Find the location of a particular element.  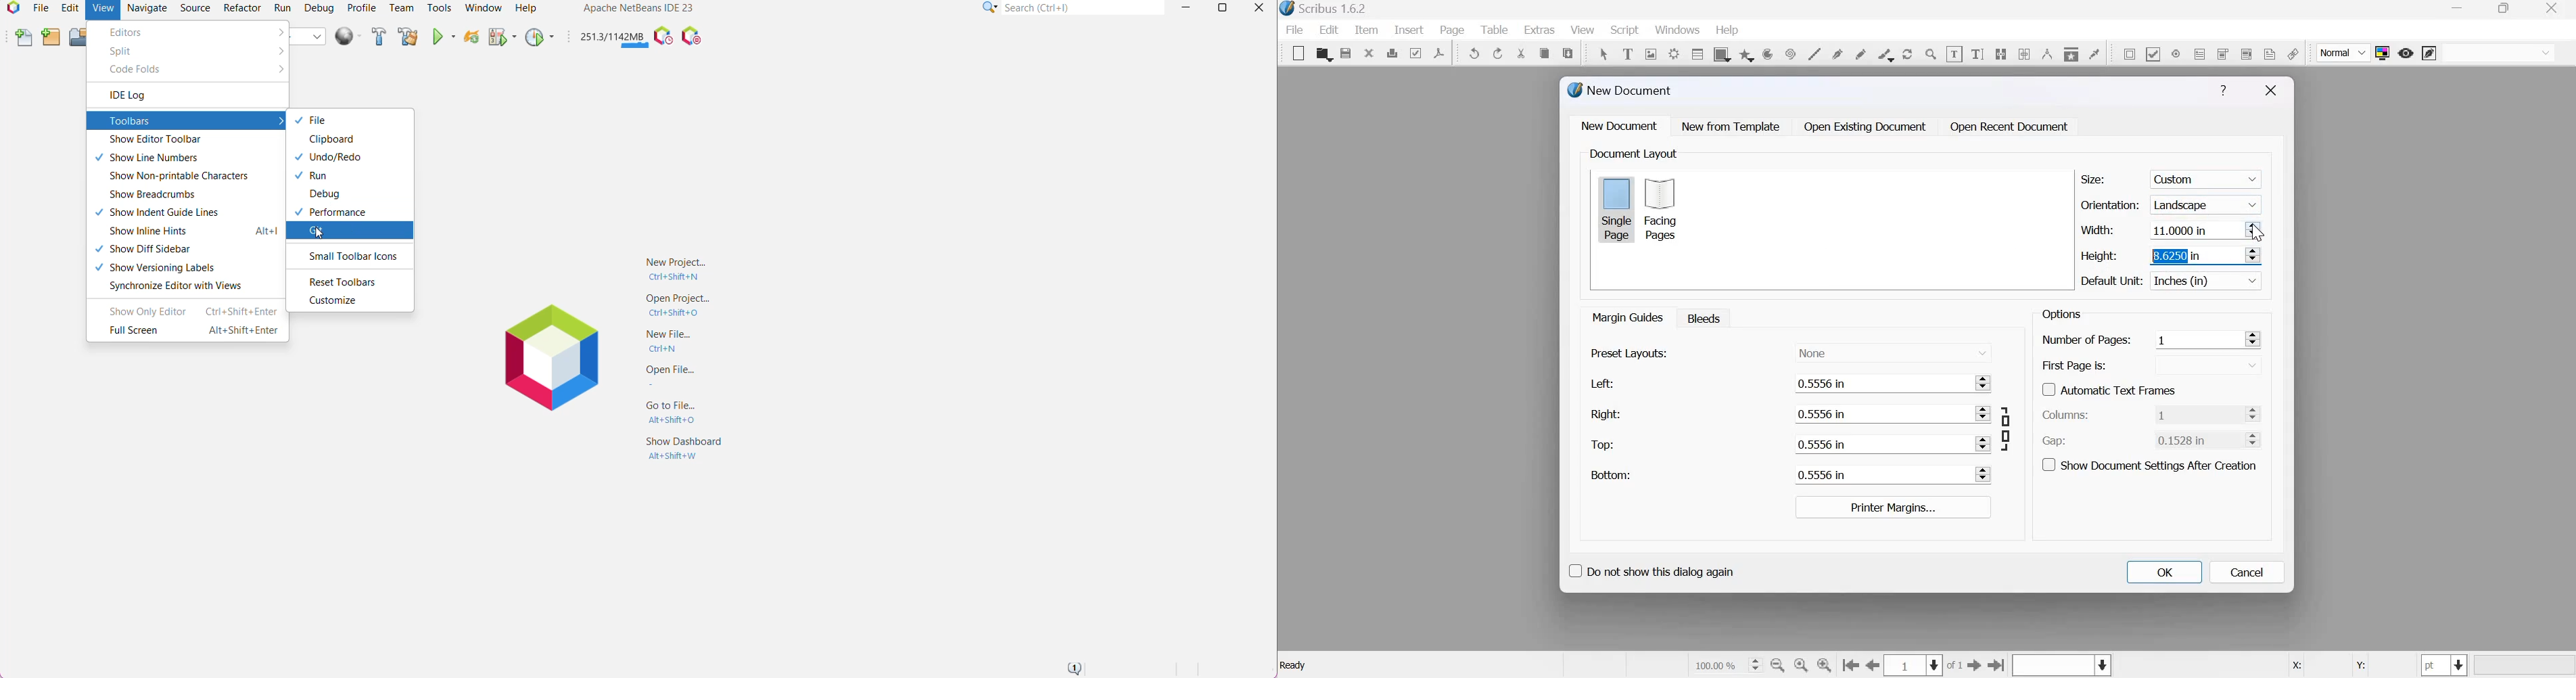

Profile is located at coordinates (361, 8).